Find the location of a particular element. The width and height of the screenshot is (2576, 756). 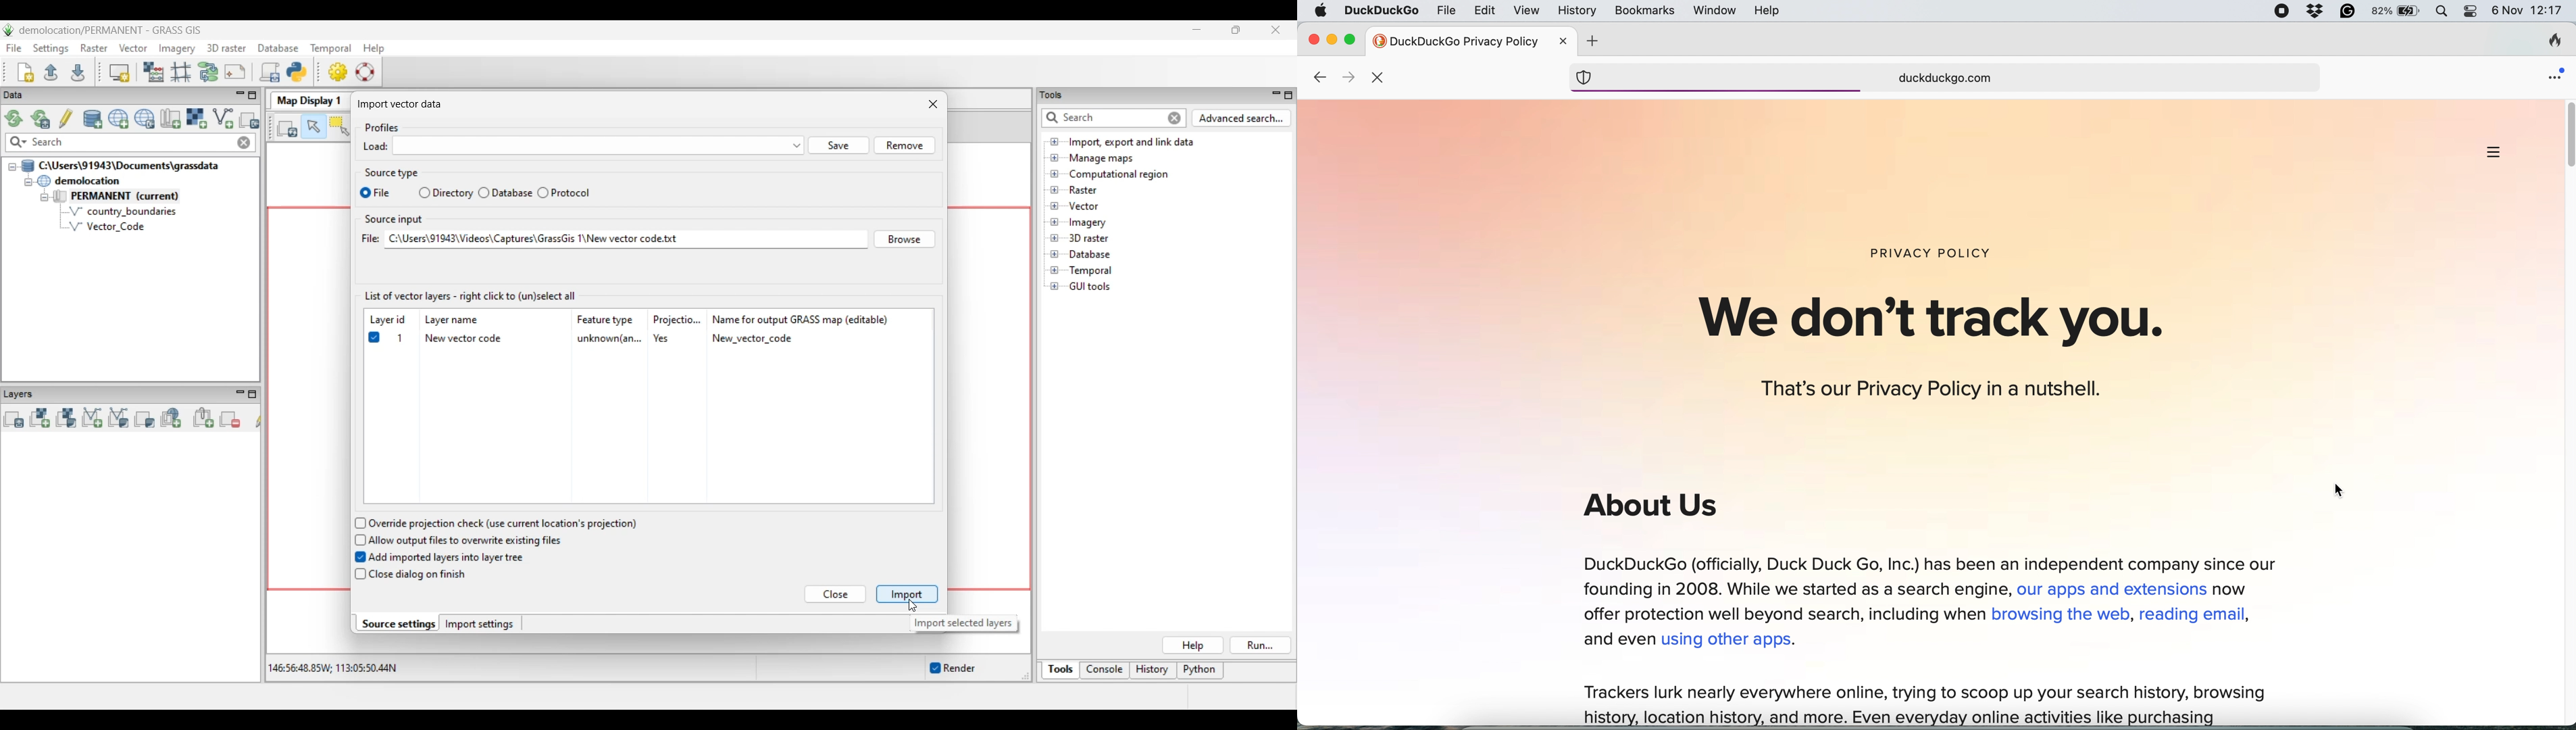

history is located at coordinates (1577, 12).